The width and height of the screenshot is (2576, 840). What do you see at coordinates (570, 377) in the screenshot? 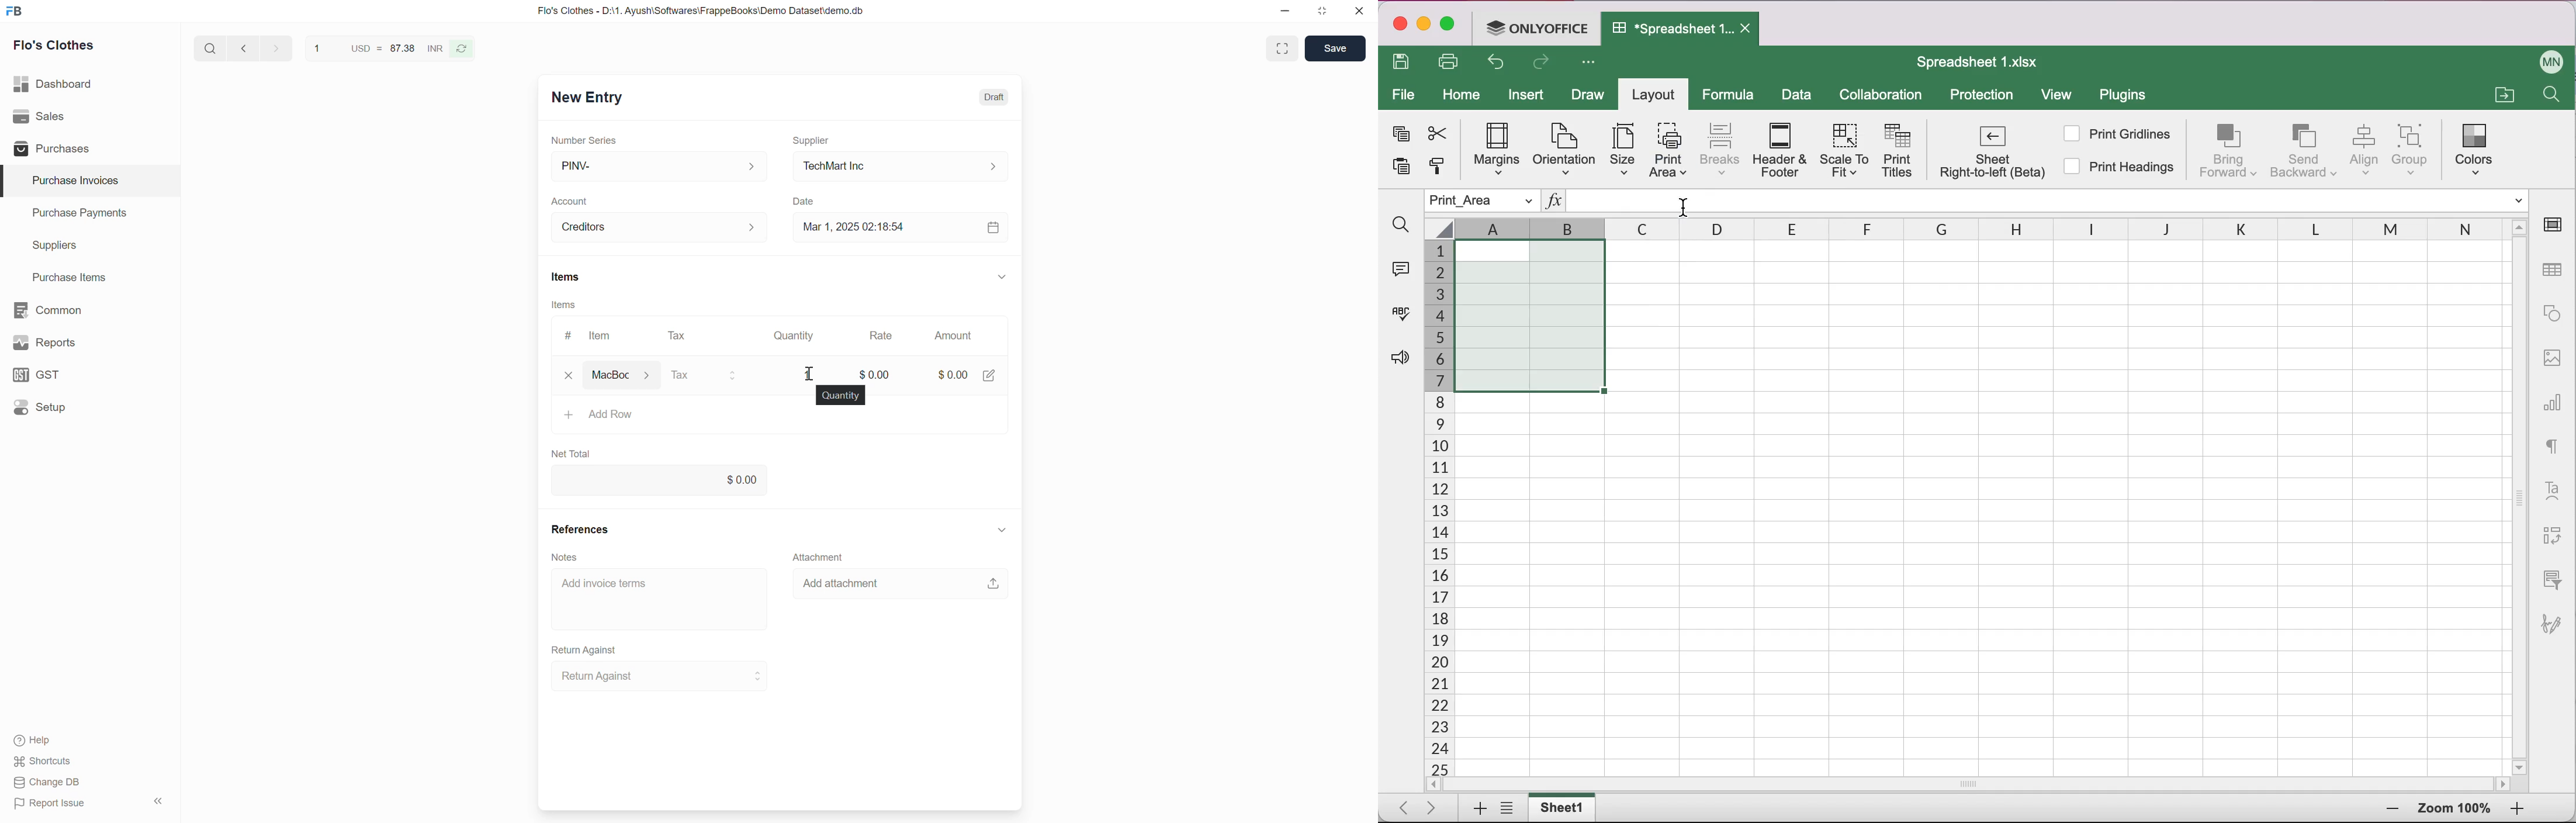
I see `clear/remove input` at bounding box center [570, 377].